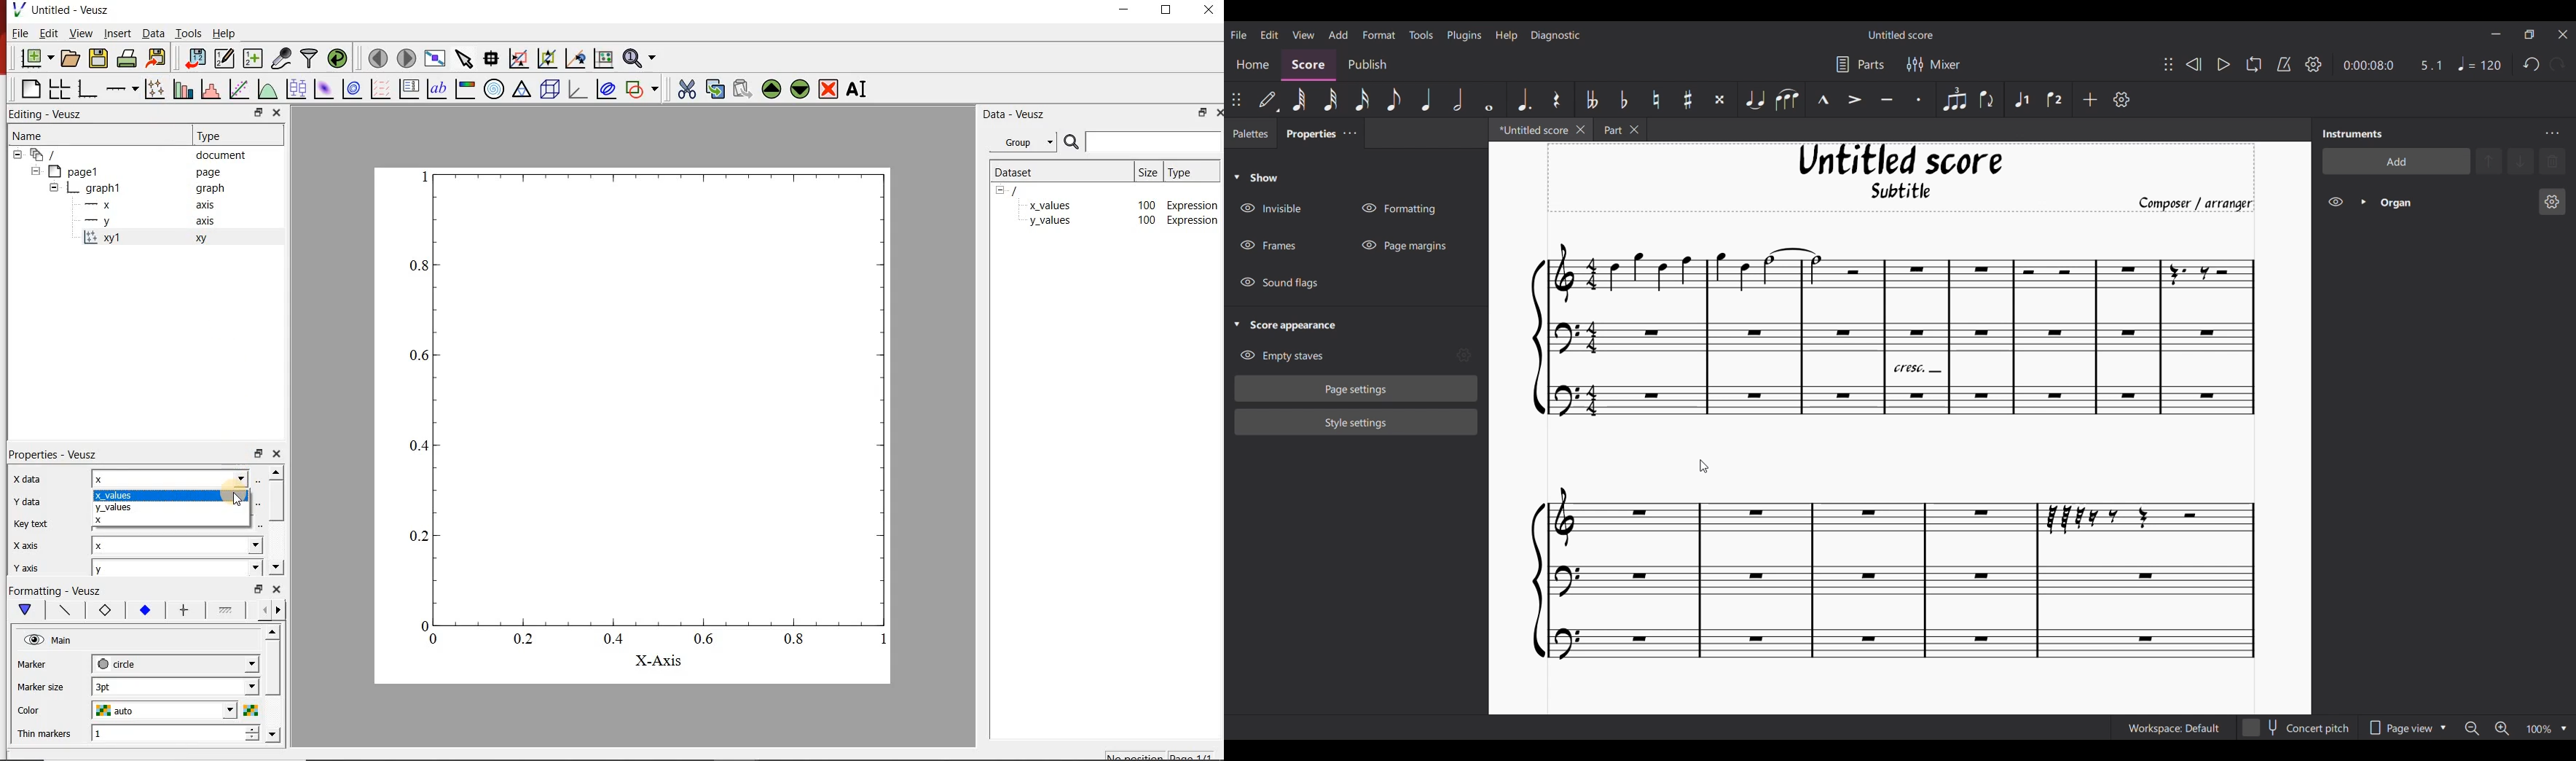  I want to click on select items from the graph, so click(466, 58).